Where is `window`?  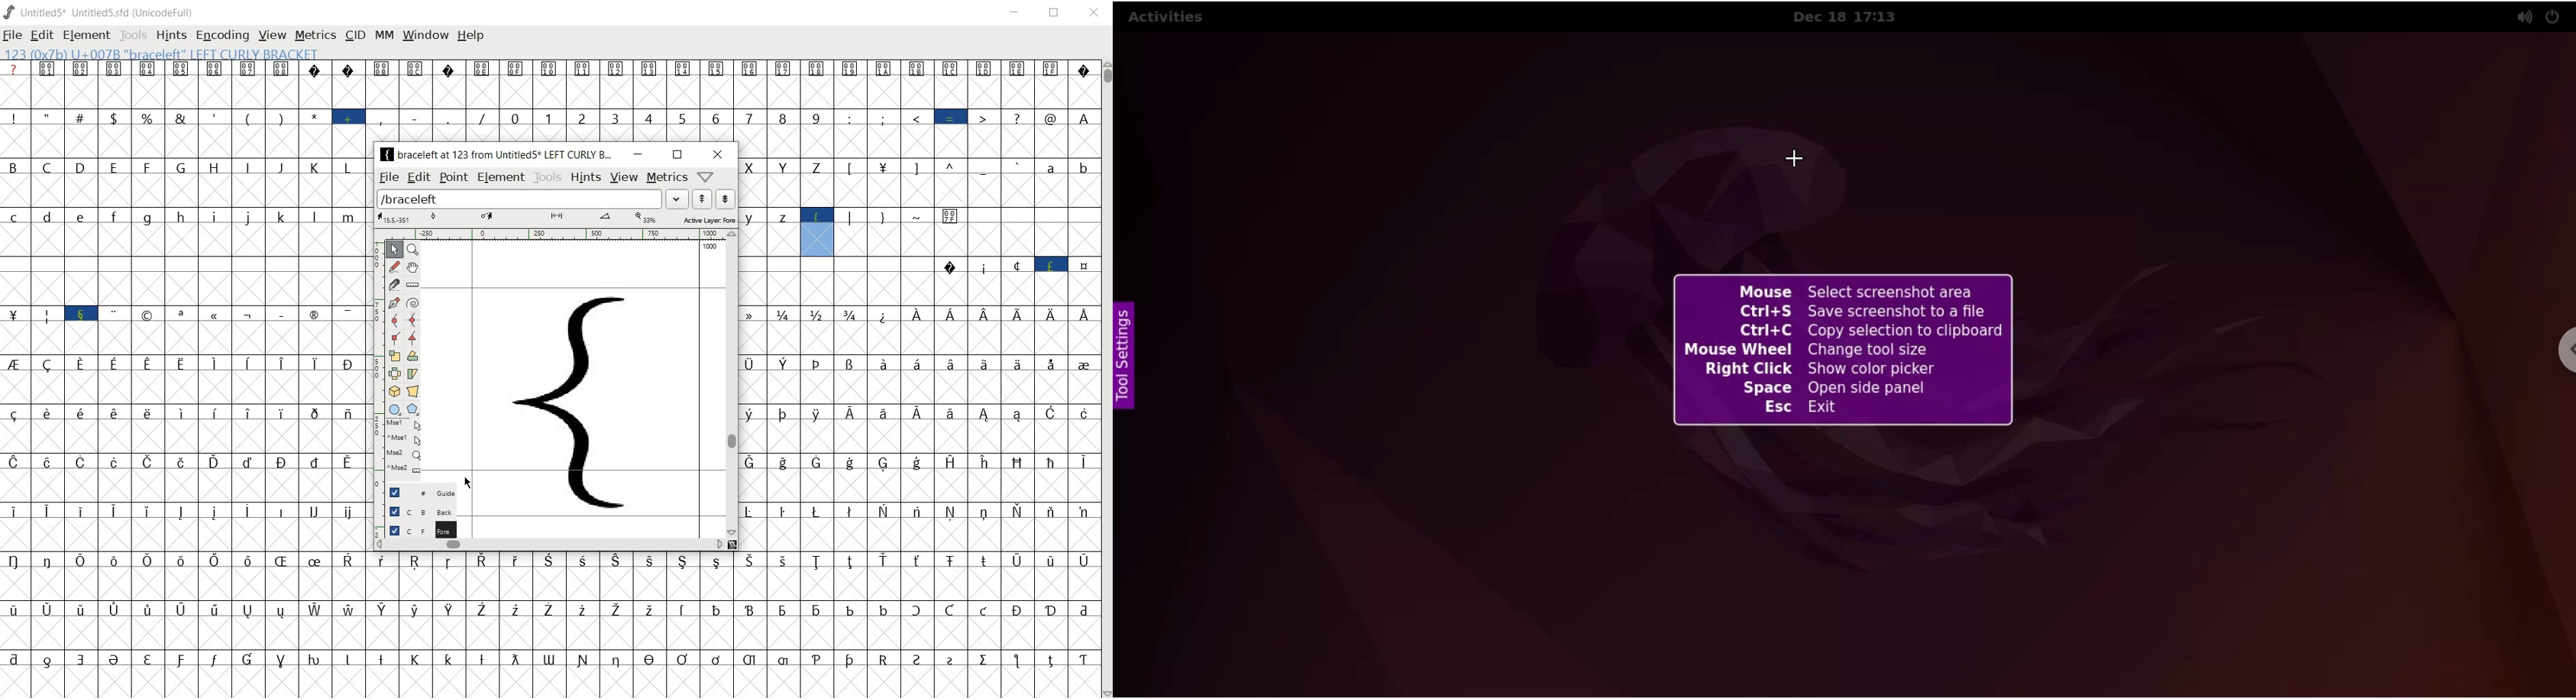
window is located at coordinates (425, 36).